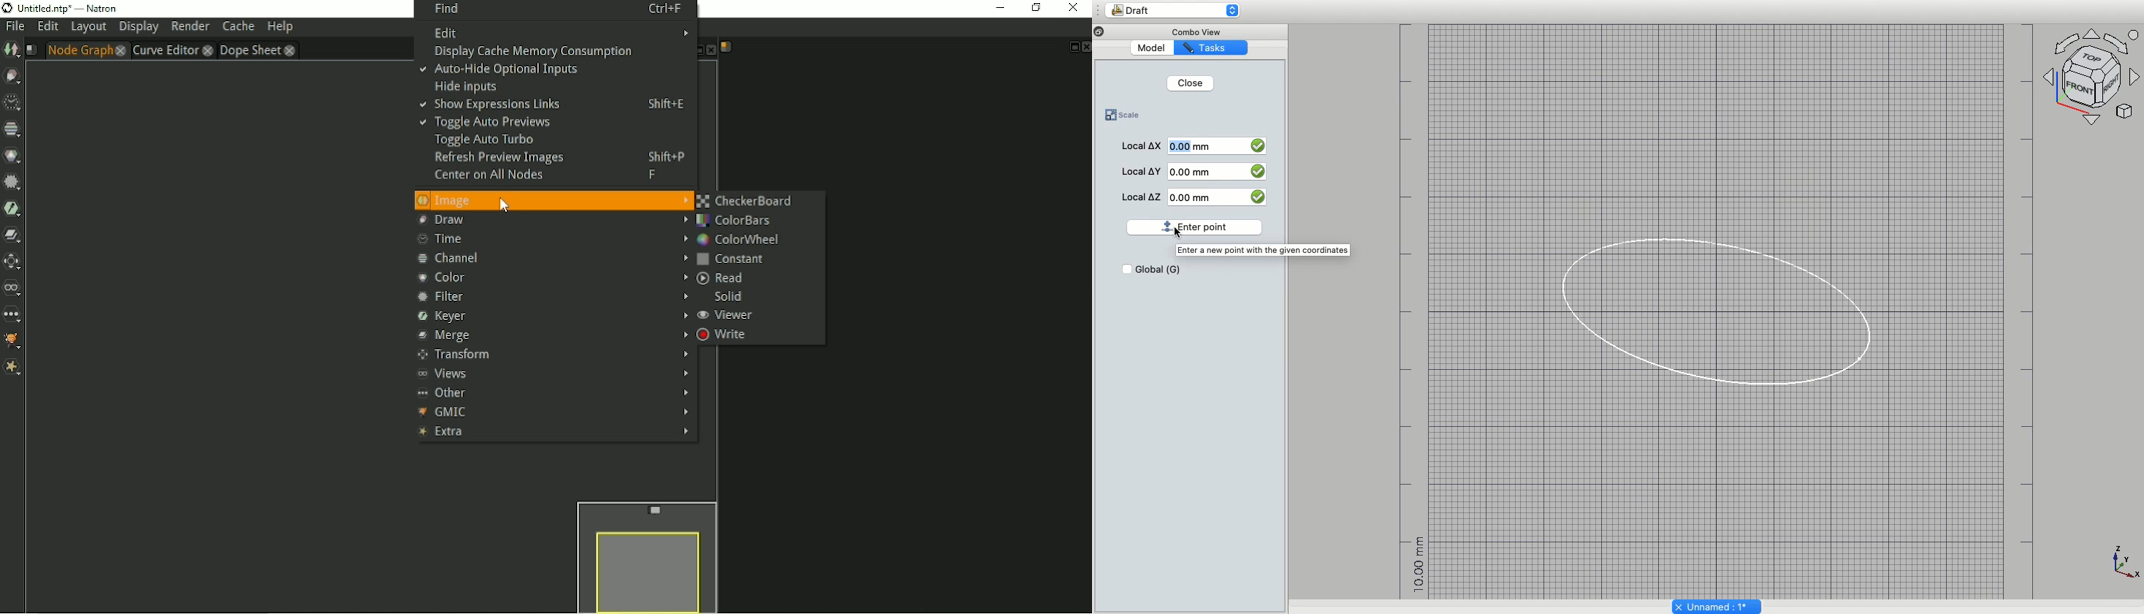 This screenshot has height=616, width=2156. Describe the element at coordinates (1216, 171) in the screenshot. I see `0.00 mm` at that location.